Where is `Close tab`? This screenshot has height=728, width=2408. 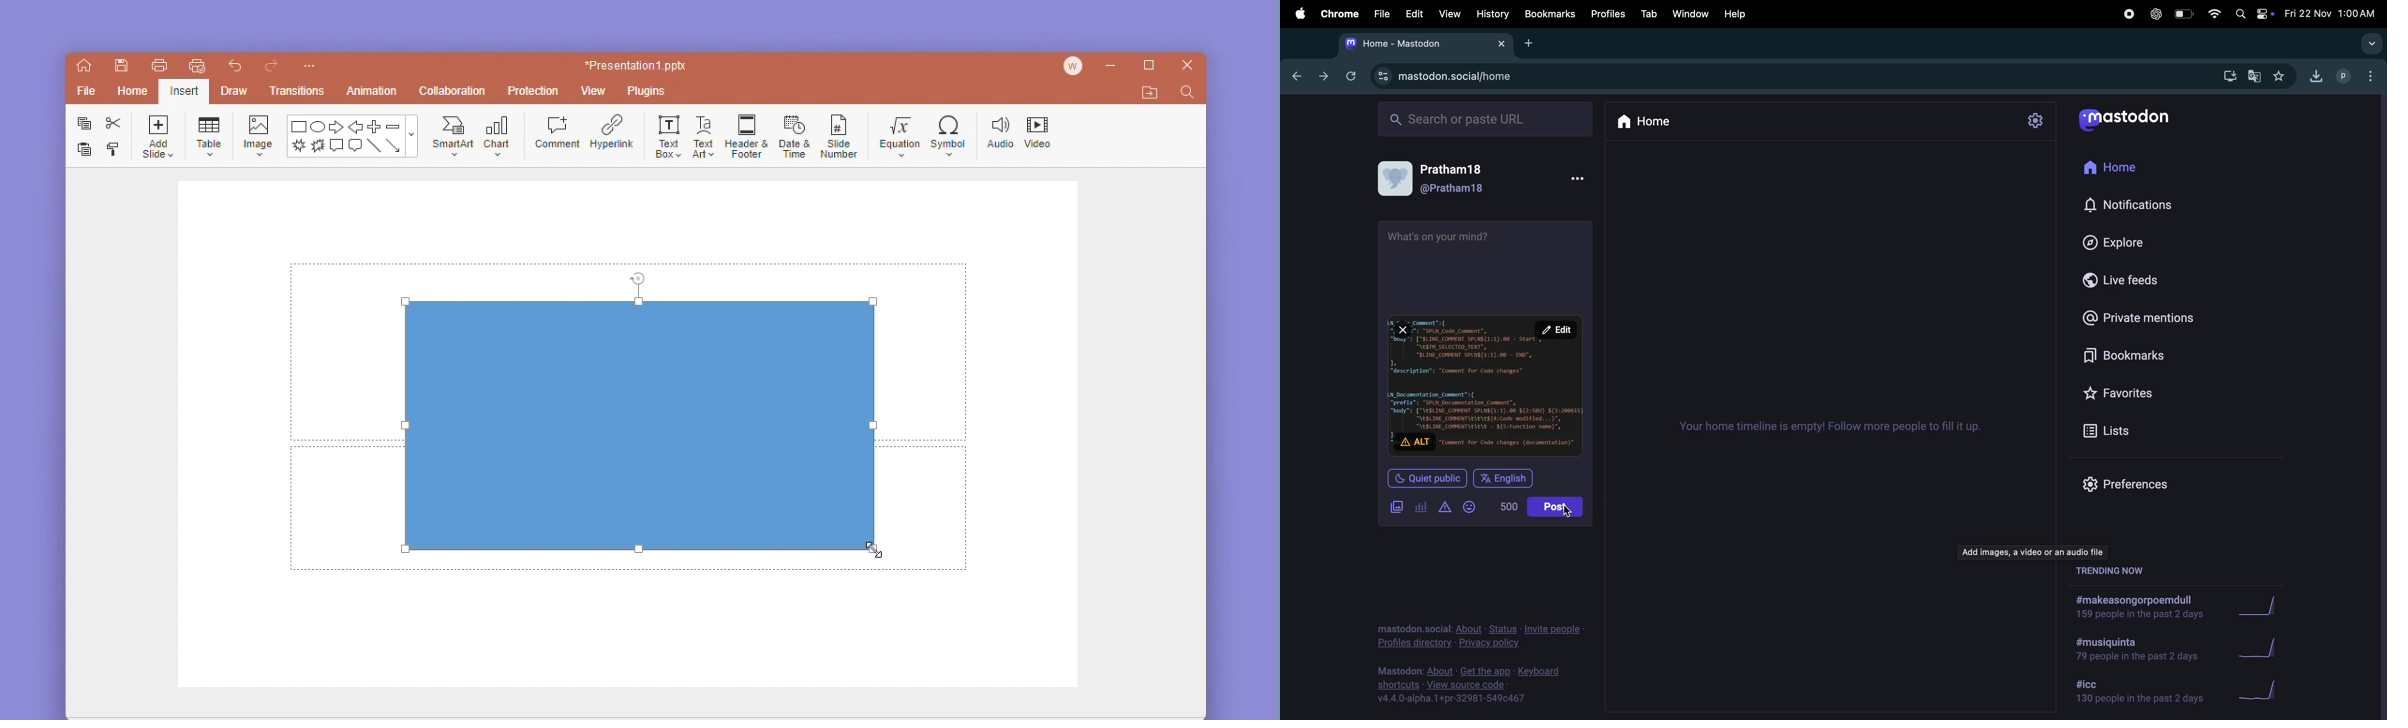
Close tab is located at coordinates (1502, 46).